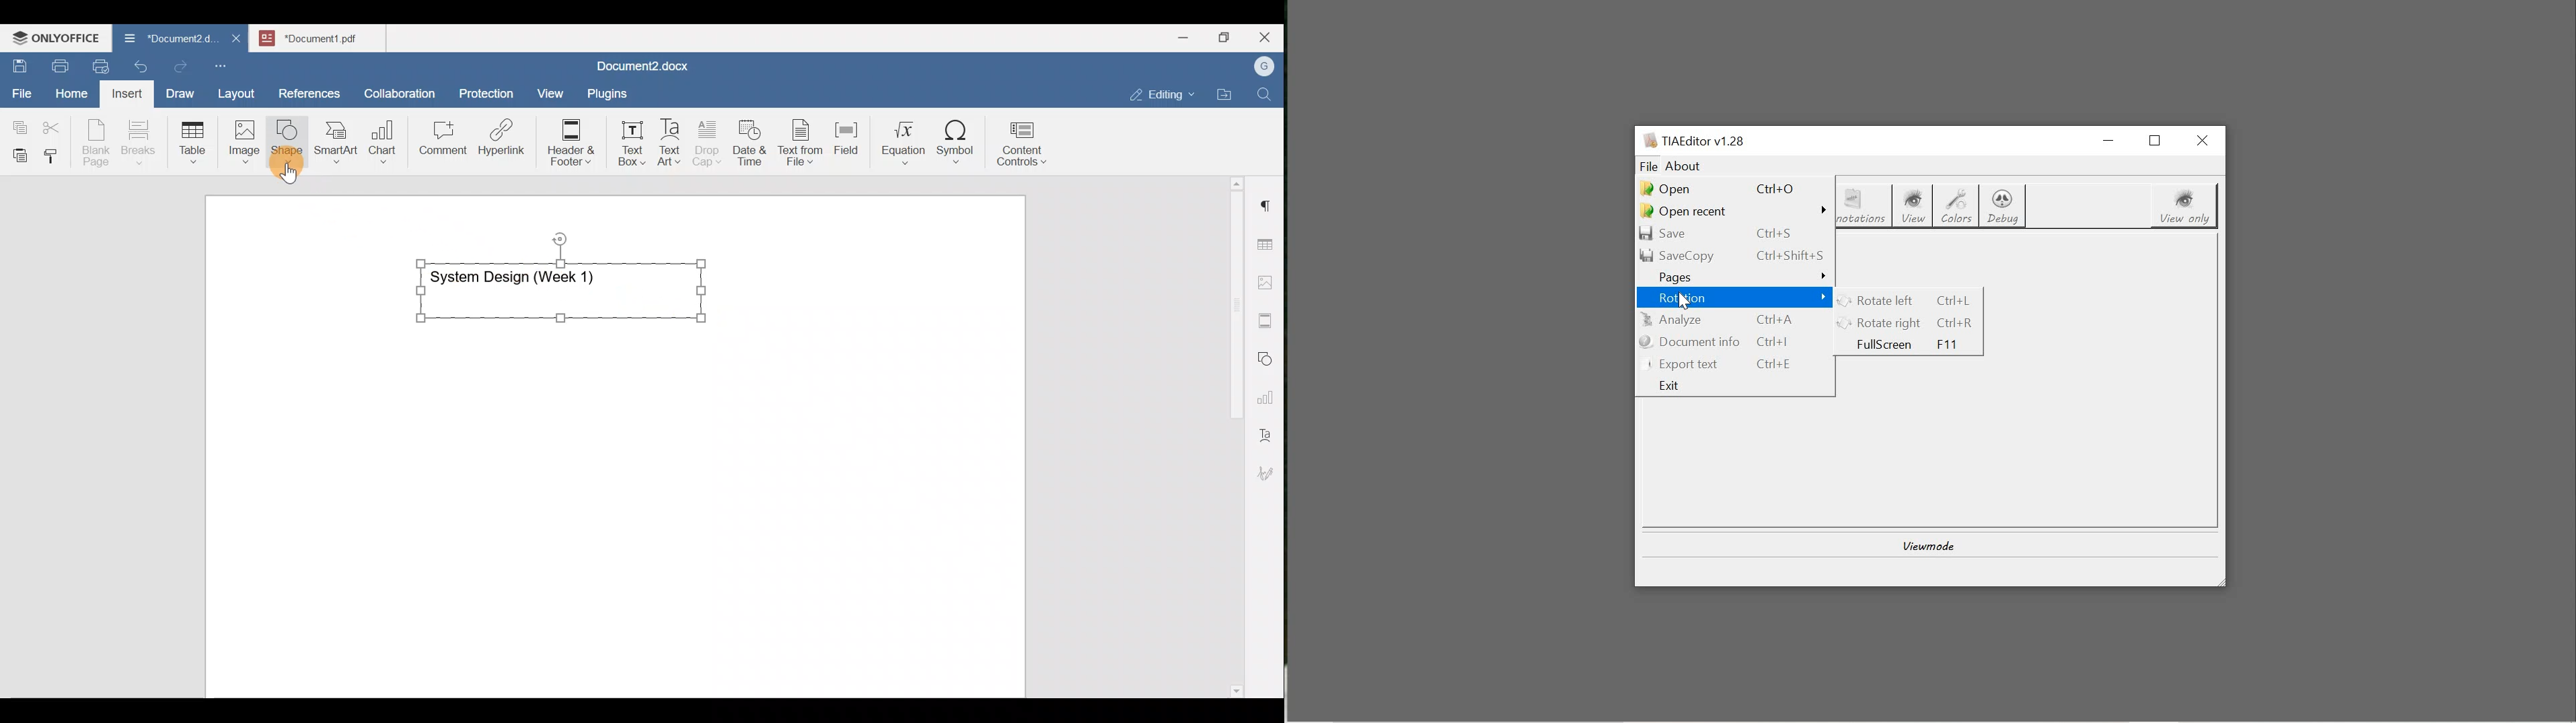  I want to click on SmartArt, so click(334, 139).